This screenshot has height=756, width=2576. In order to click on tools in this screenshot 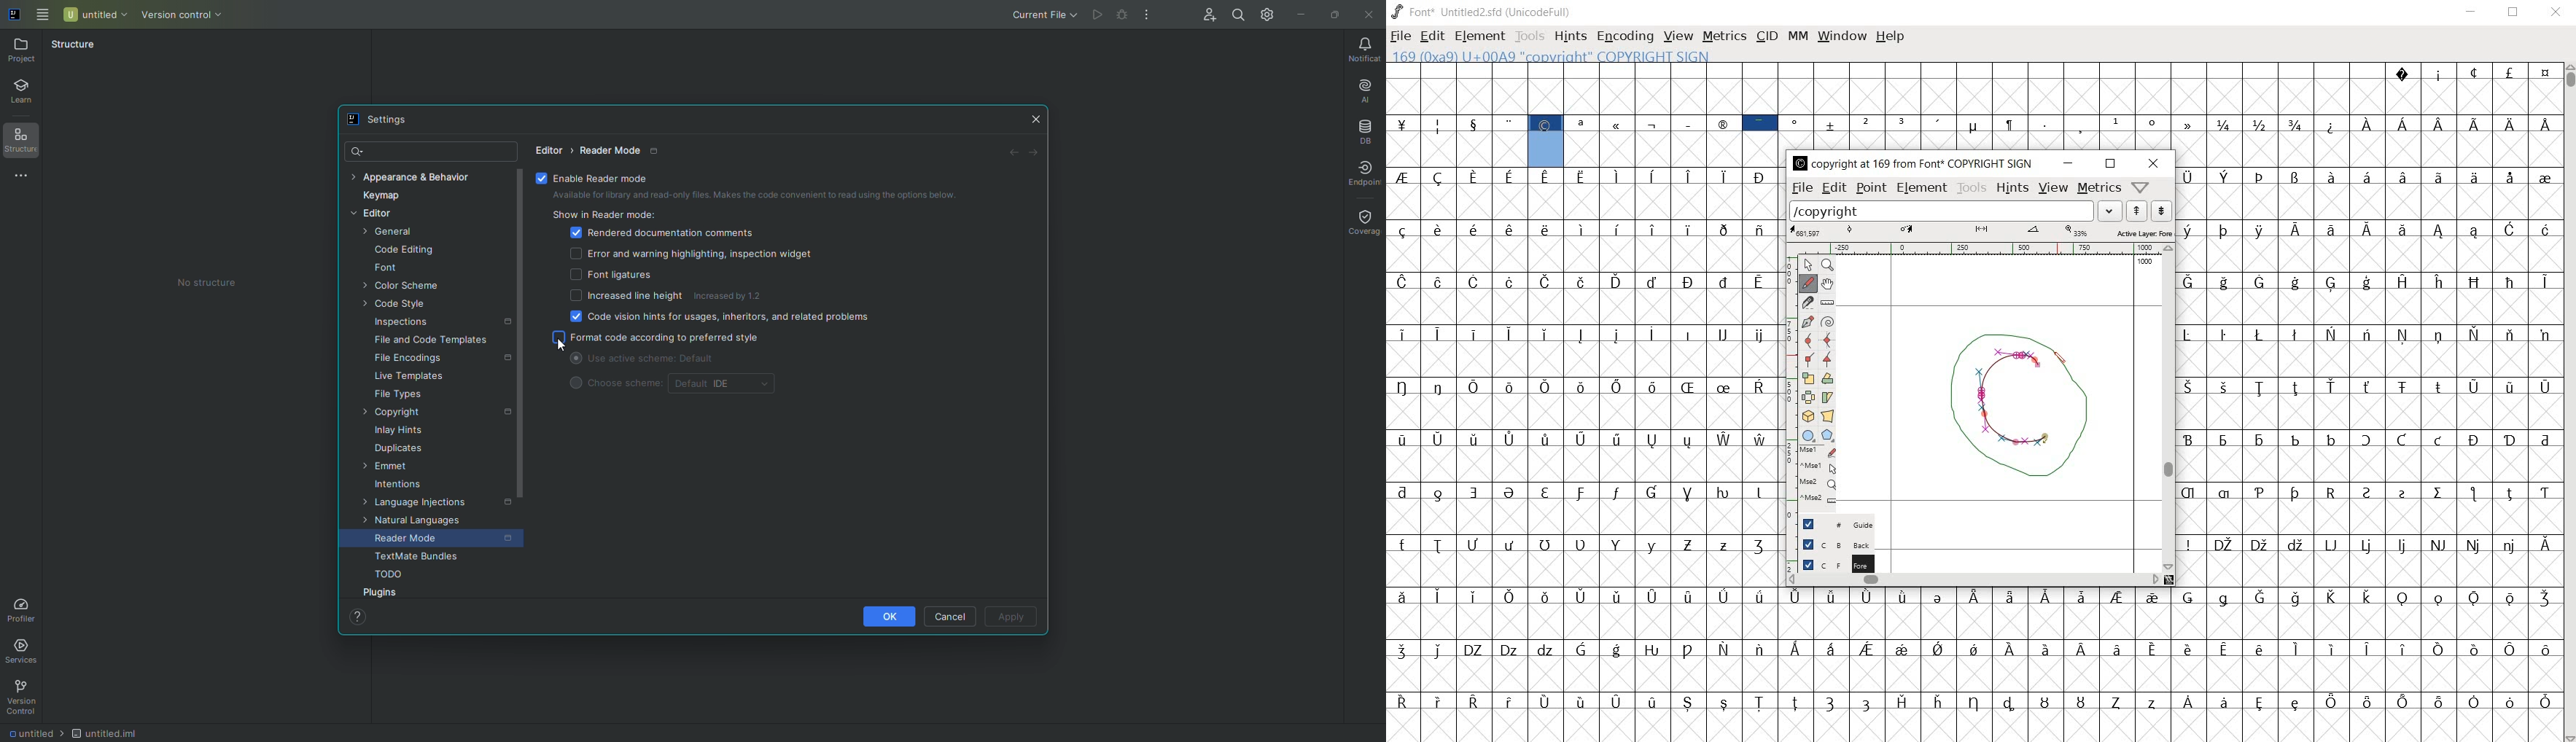, I will do `click(1531, 38)`.